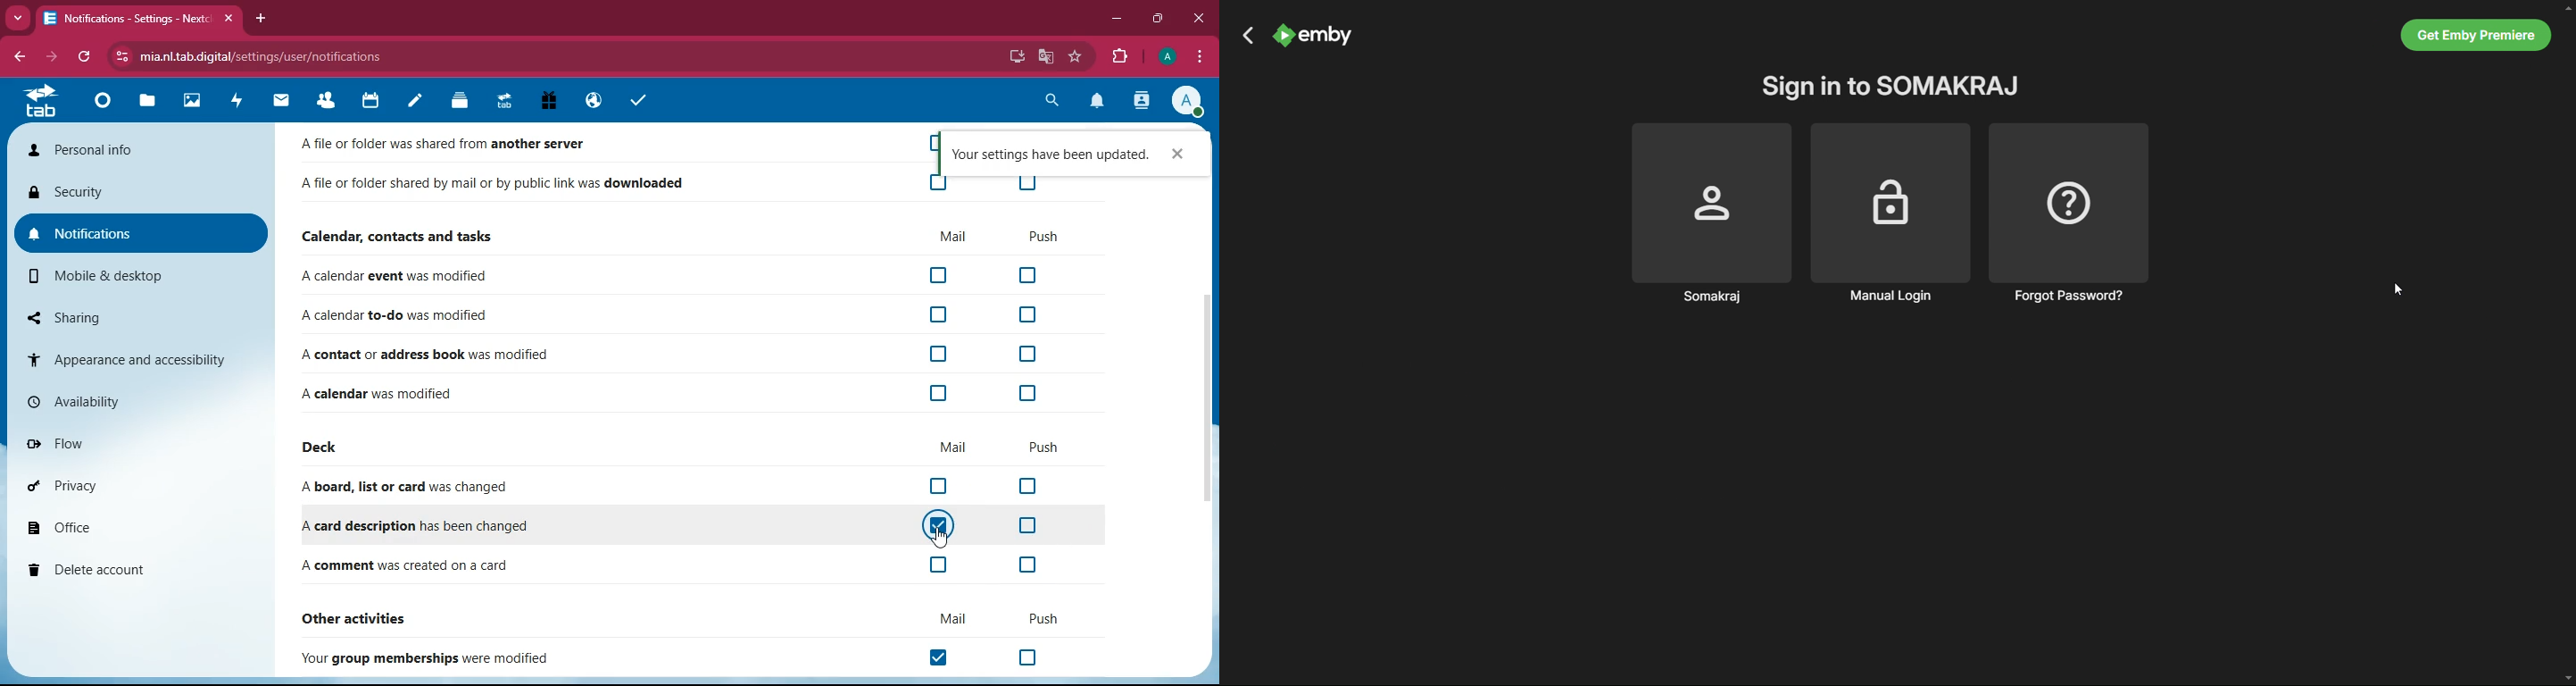  I want to click on security, so click(143, 196).